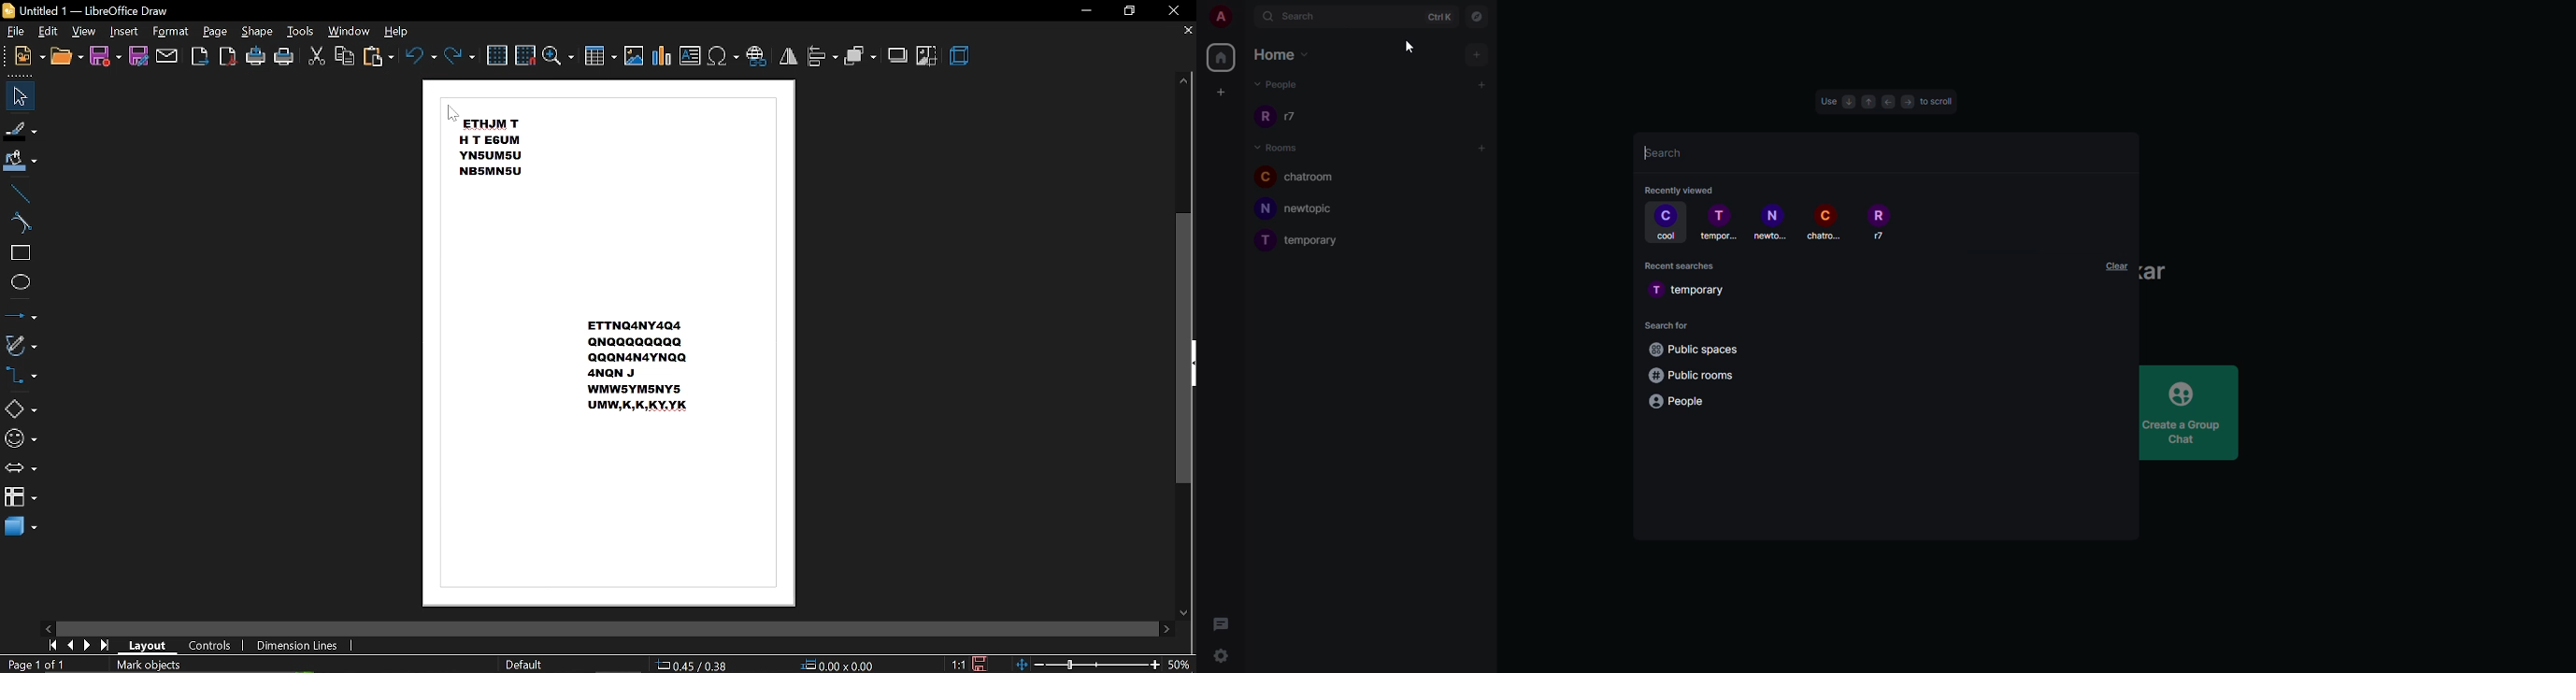  Describe the element at coordinates (1771, 224) in the screenshot. I see `room` at that location.